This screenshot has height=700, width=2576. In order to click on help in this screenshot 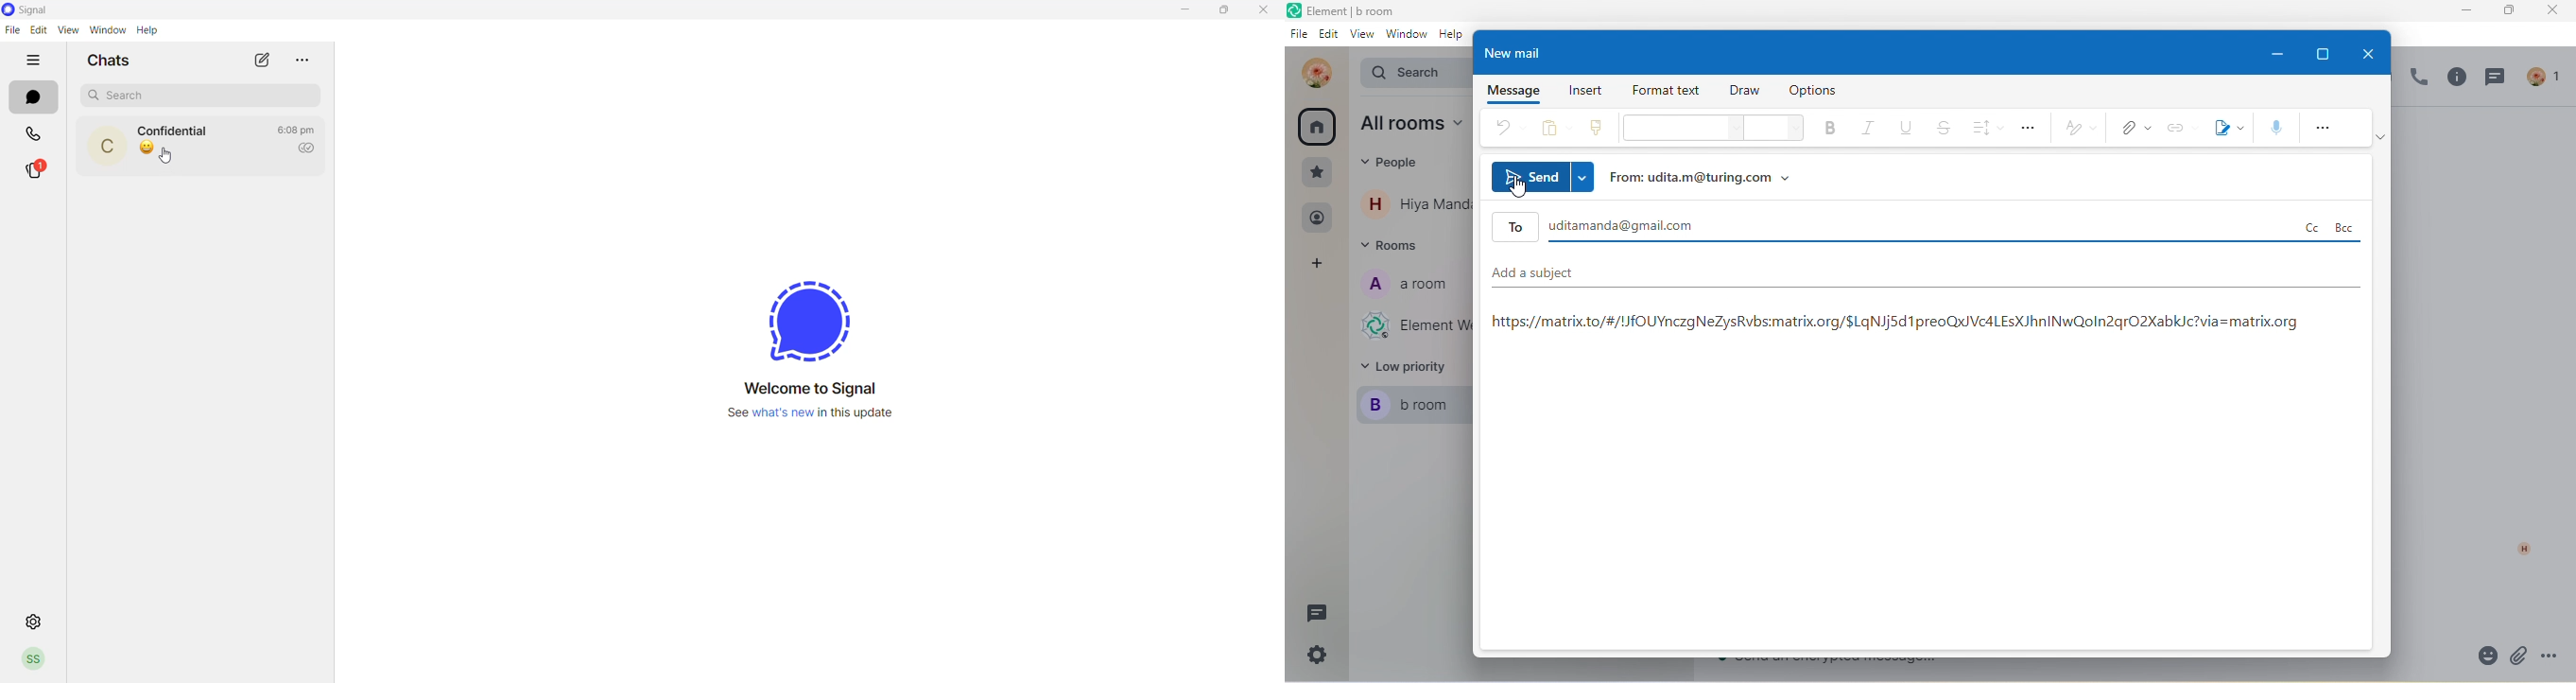, I will do `click(150, 31)`.